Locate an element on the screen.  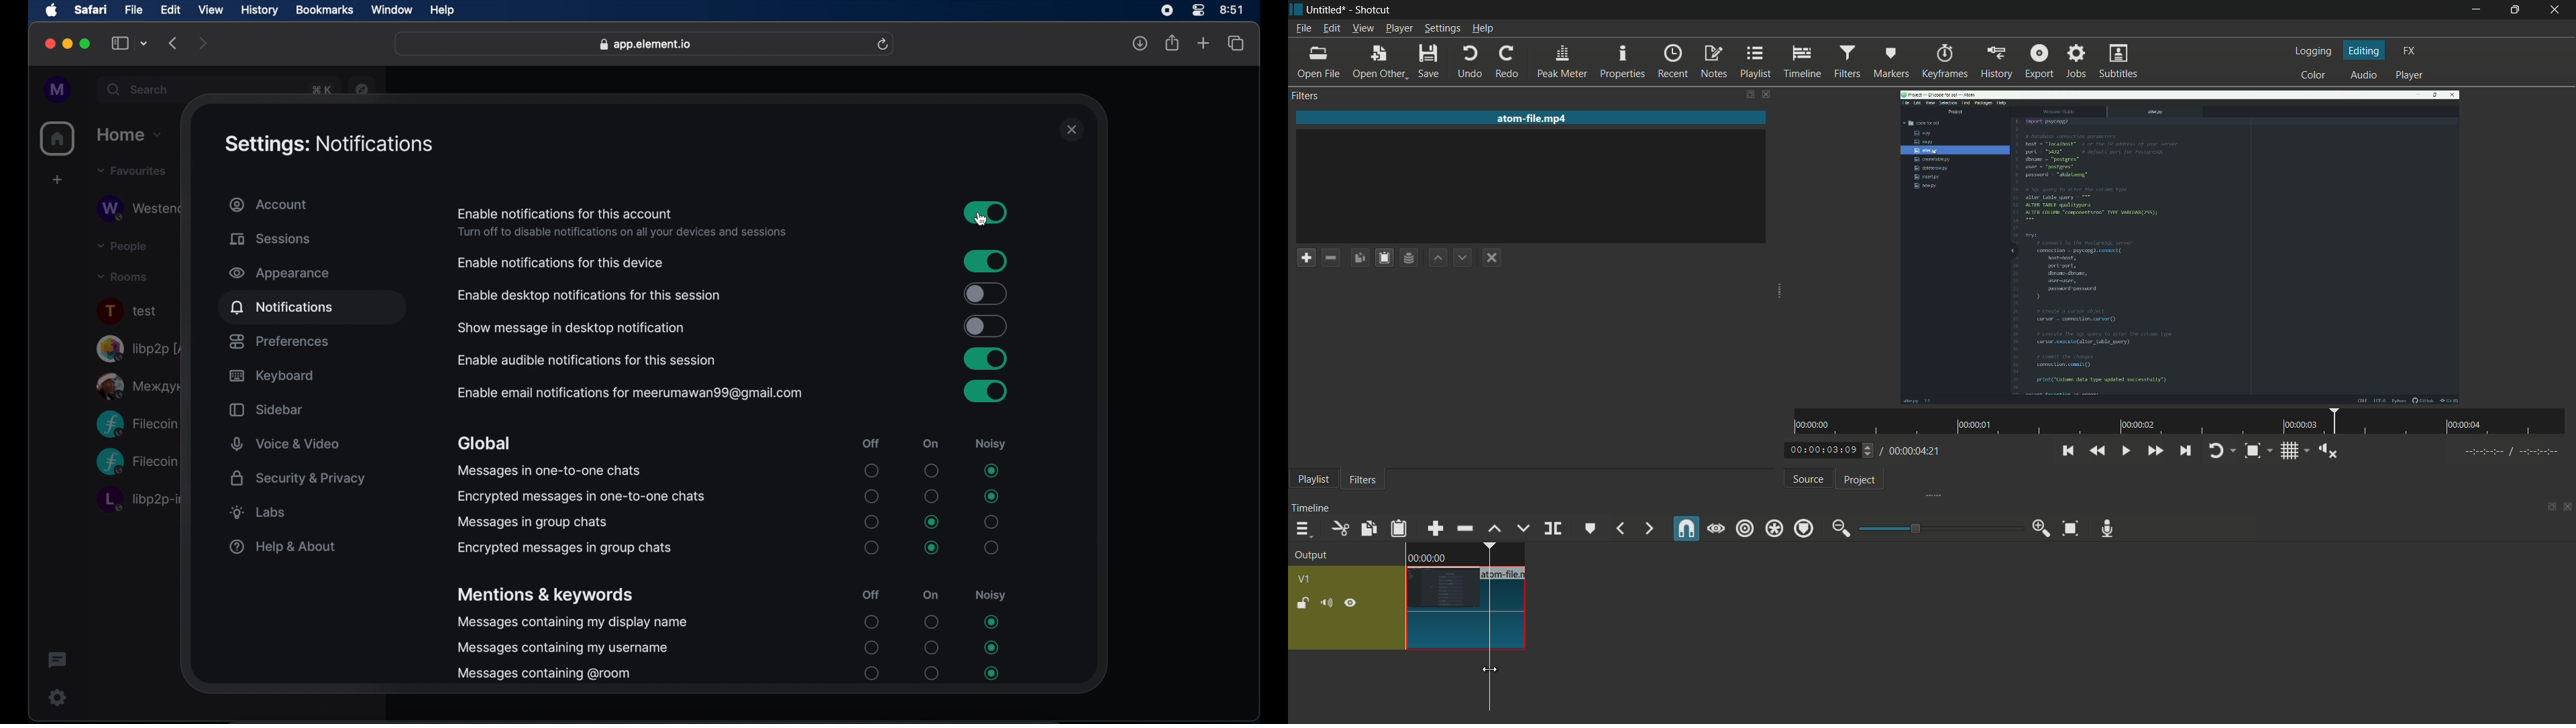
Filecoin is located at coordinates (137, 424).